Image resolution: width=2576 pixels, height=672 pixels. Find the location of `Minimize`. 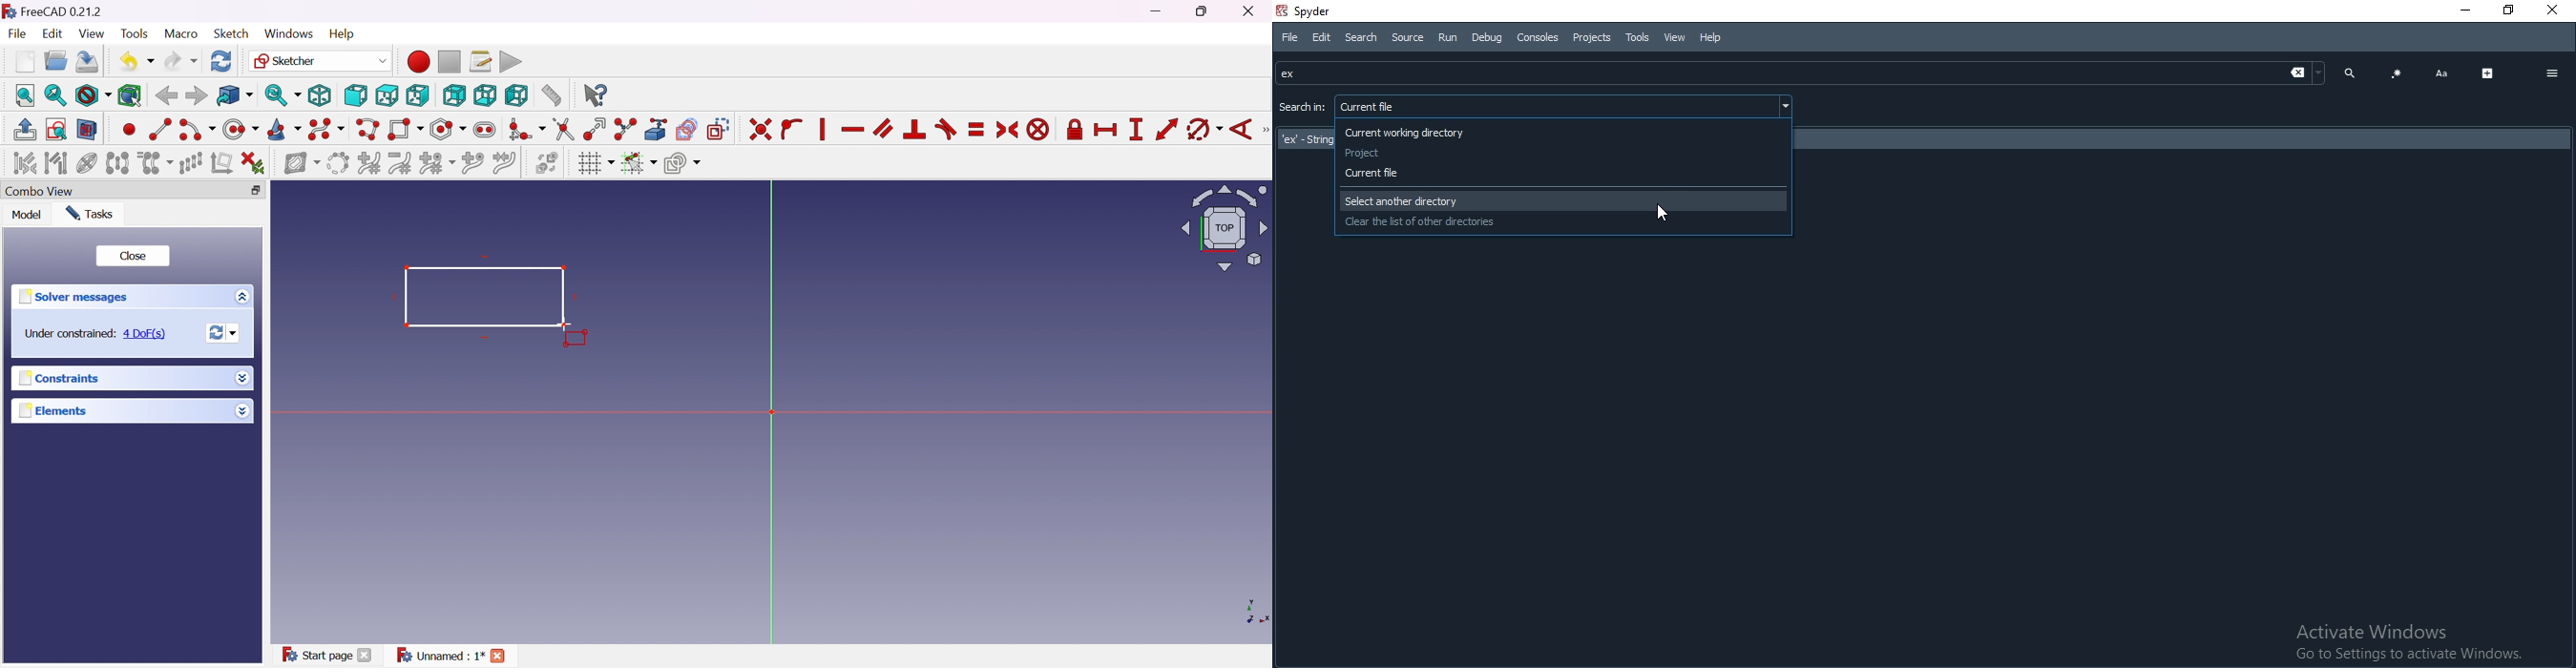

Minimize is located at coordinates (1161, 11).